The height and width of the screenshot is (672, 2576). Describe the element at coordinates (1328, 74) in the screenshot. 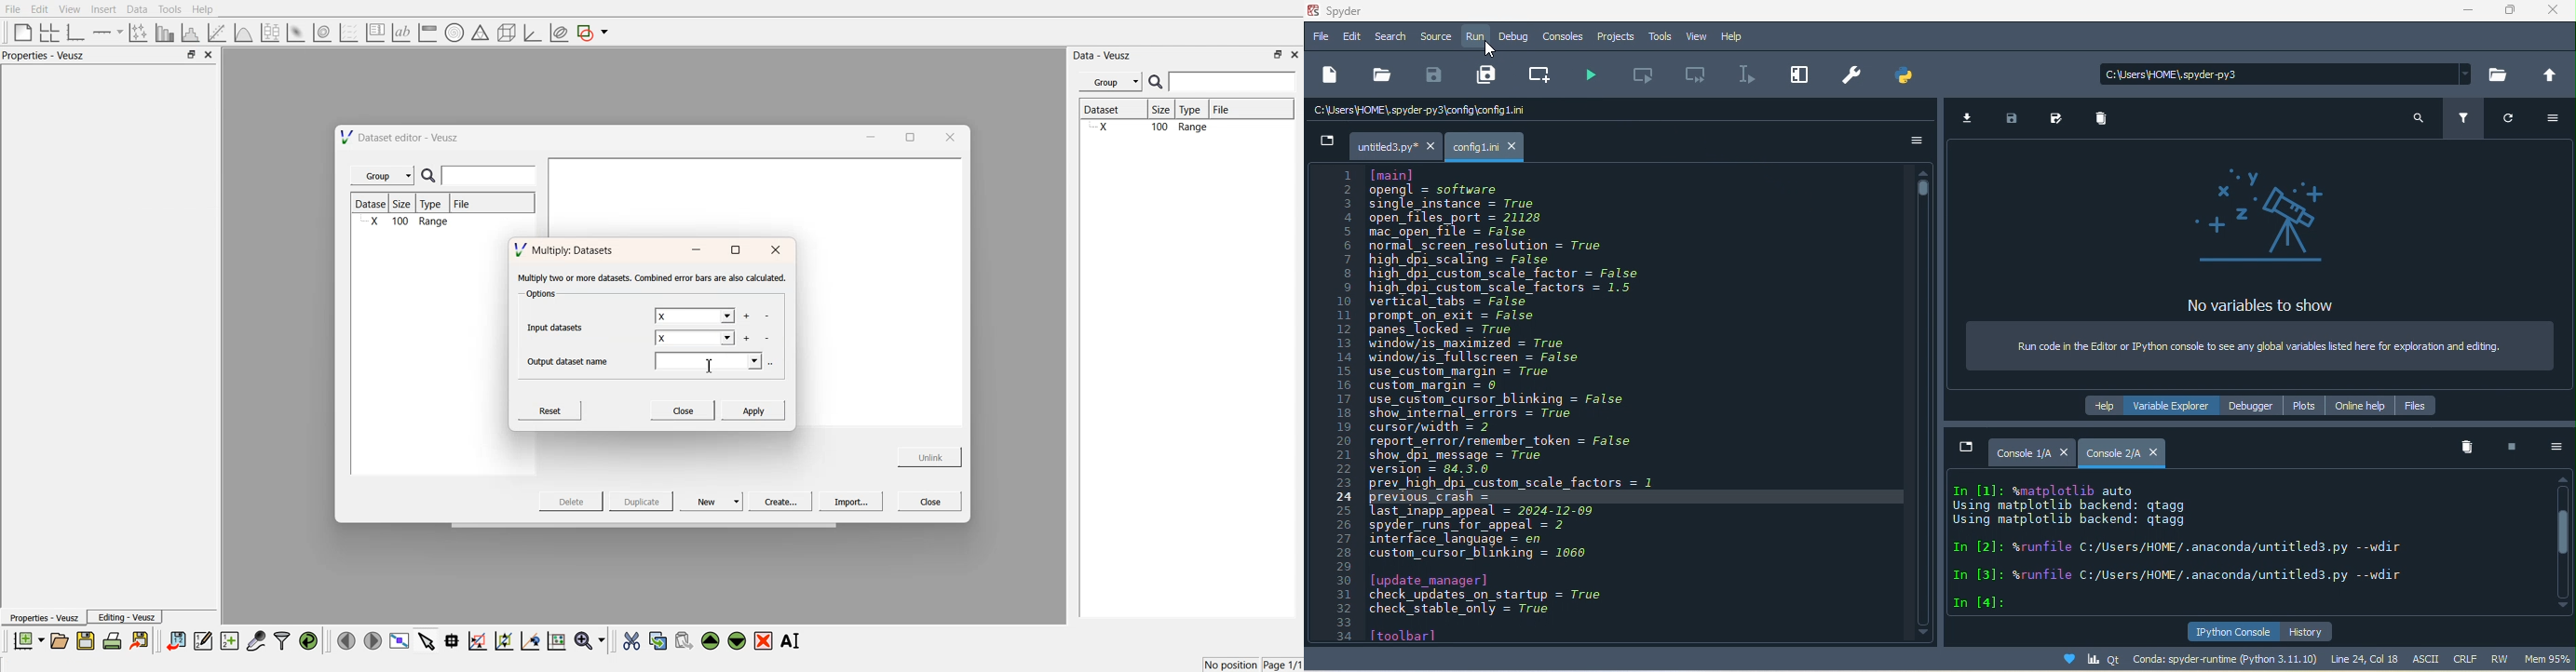

I see `new` at that location.